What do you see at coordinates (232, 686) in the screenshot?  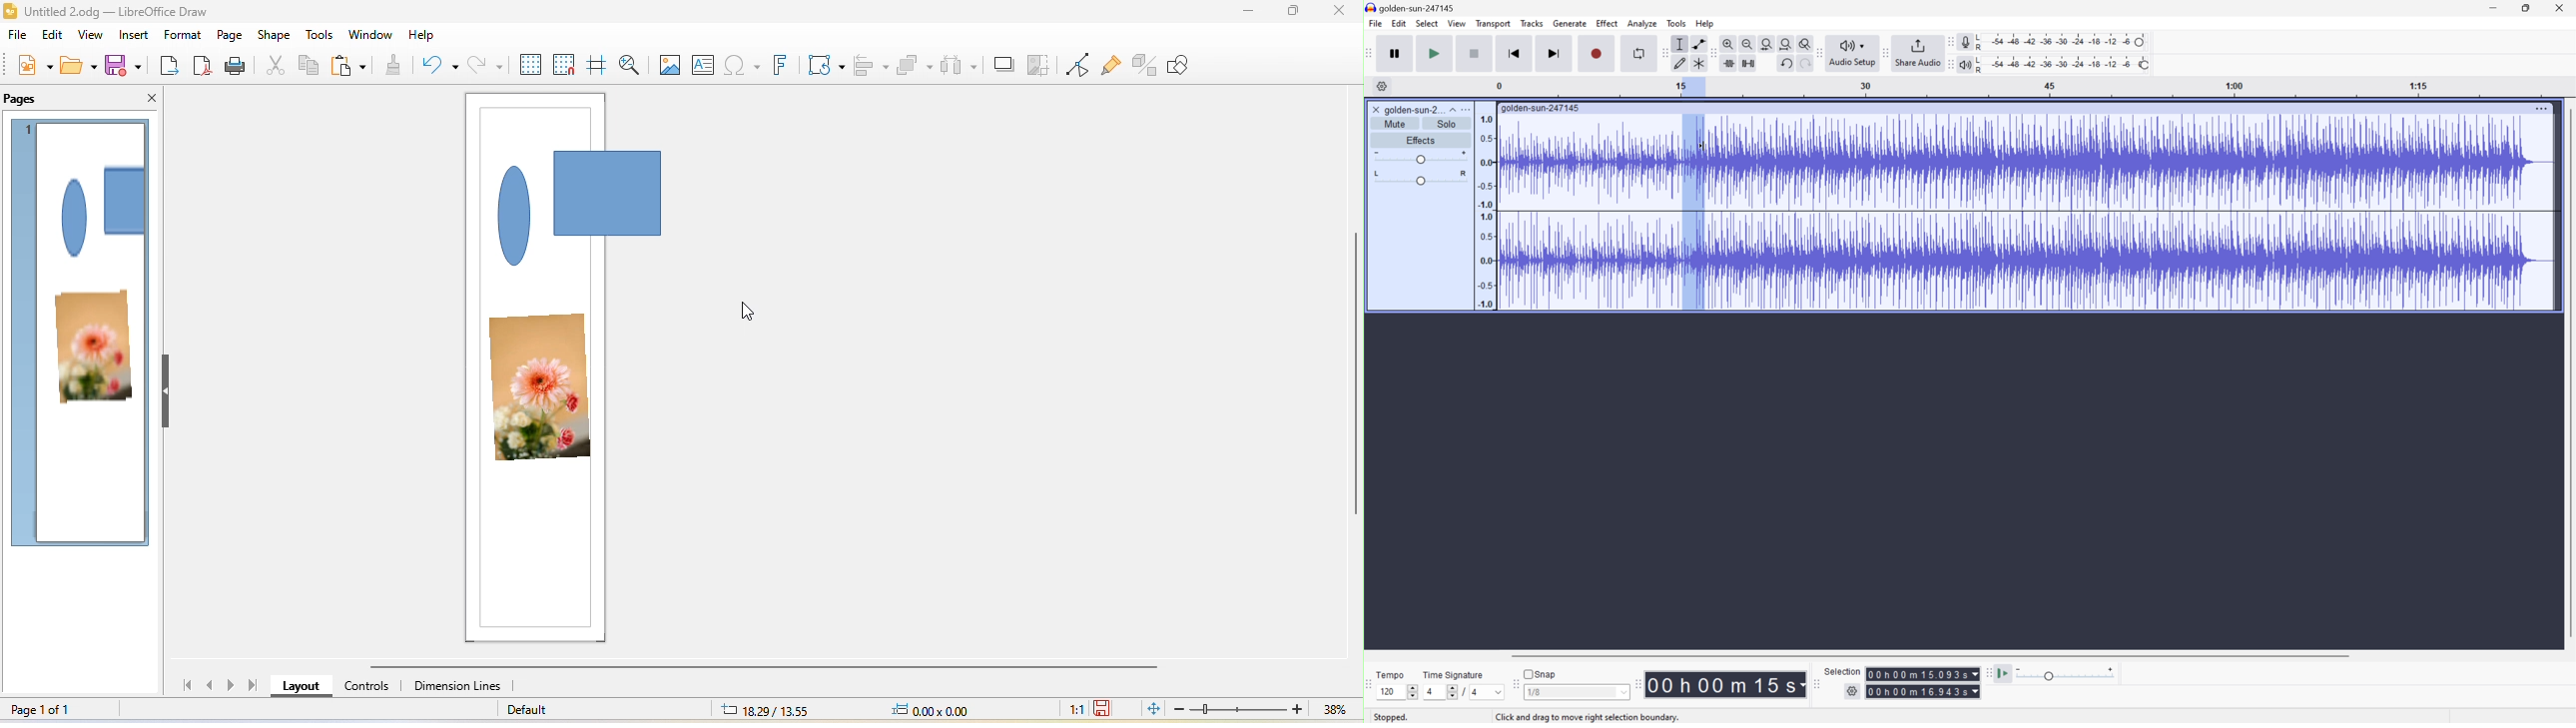 I see `next page` at bounding box center [232, 686].